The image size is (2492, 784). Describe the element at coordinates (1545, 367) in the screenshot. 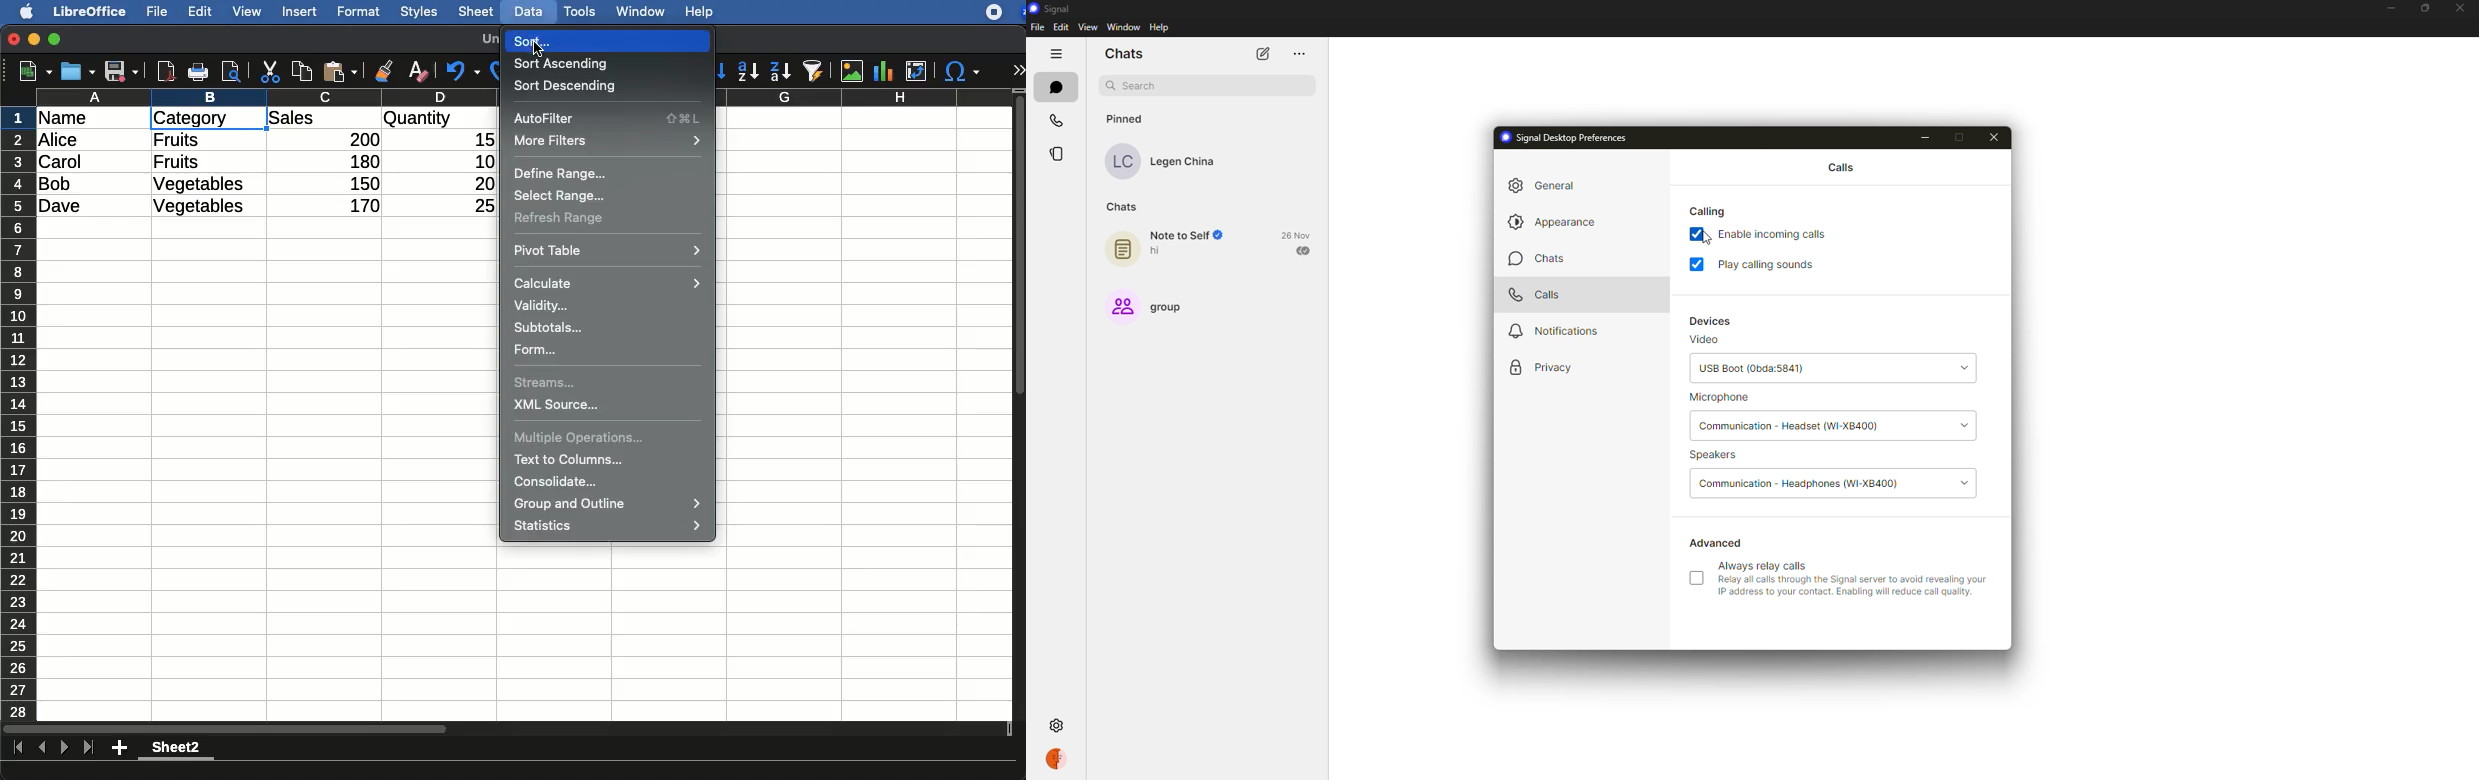

I see `privacy` at that location.